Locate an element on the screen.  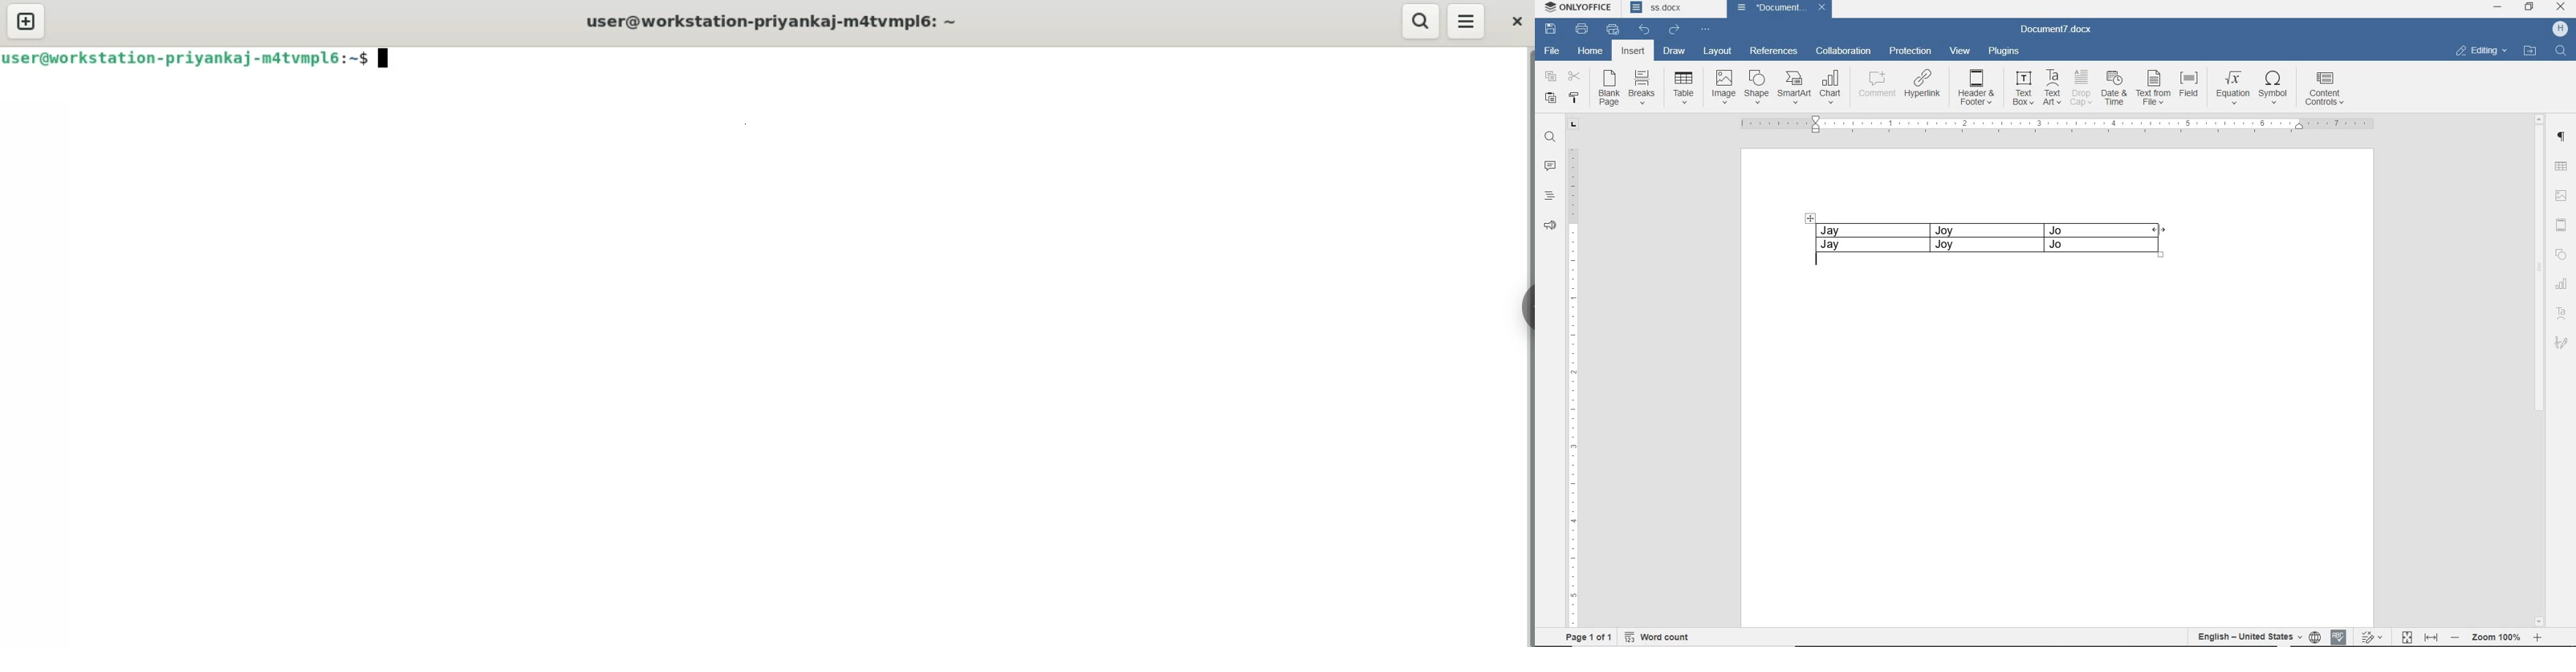
PLUGINS is located at coordinates (2004, 50).